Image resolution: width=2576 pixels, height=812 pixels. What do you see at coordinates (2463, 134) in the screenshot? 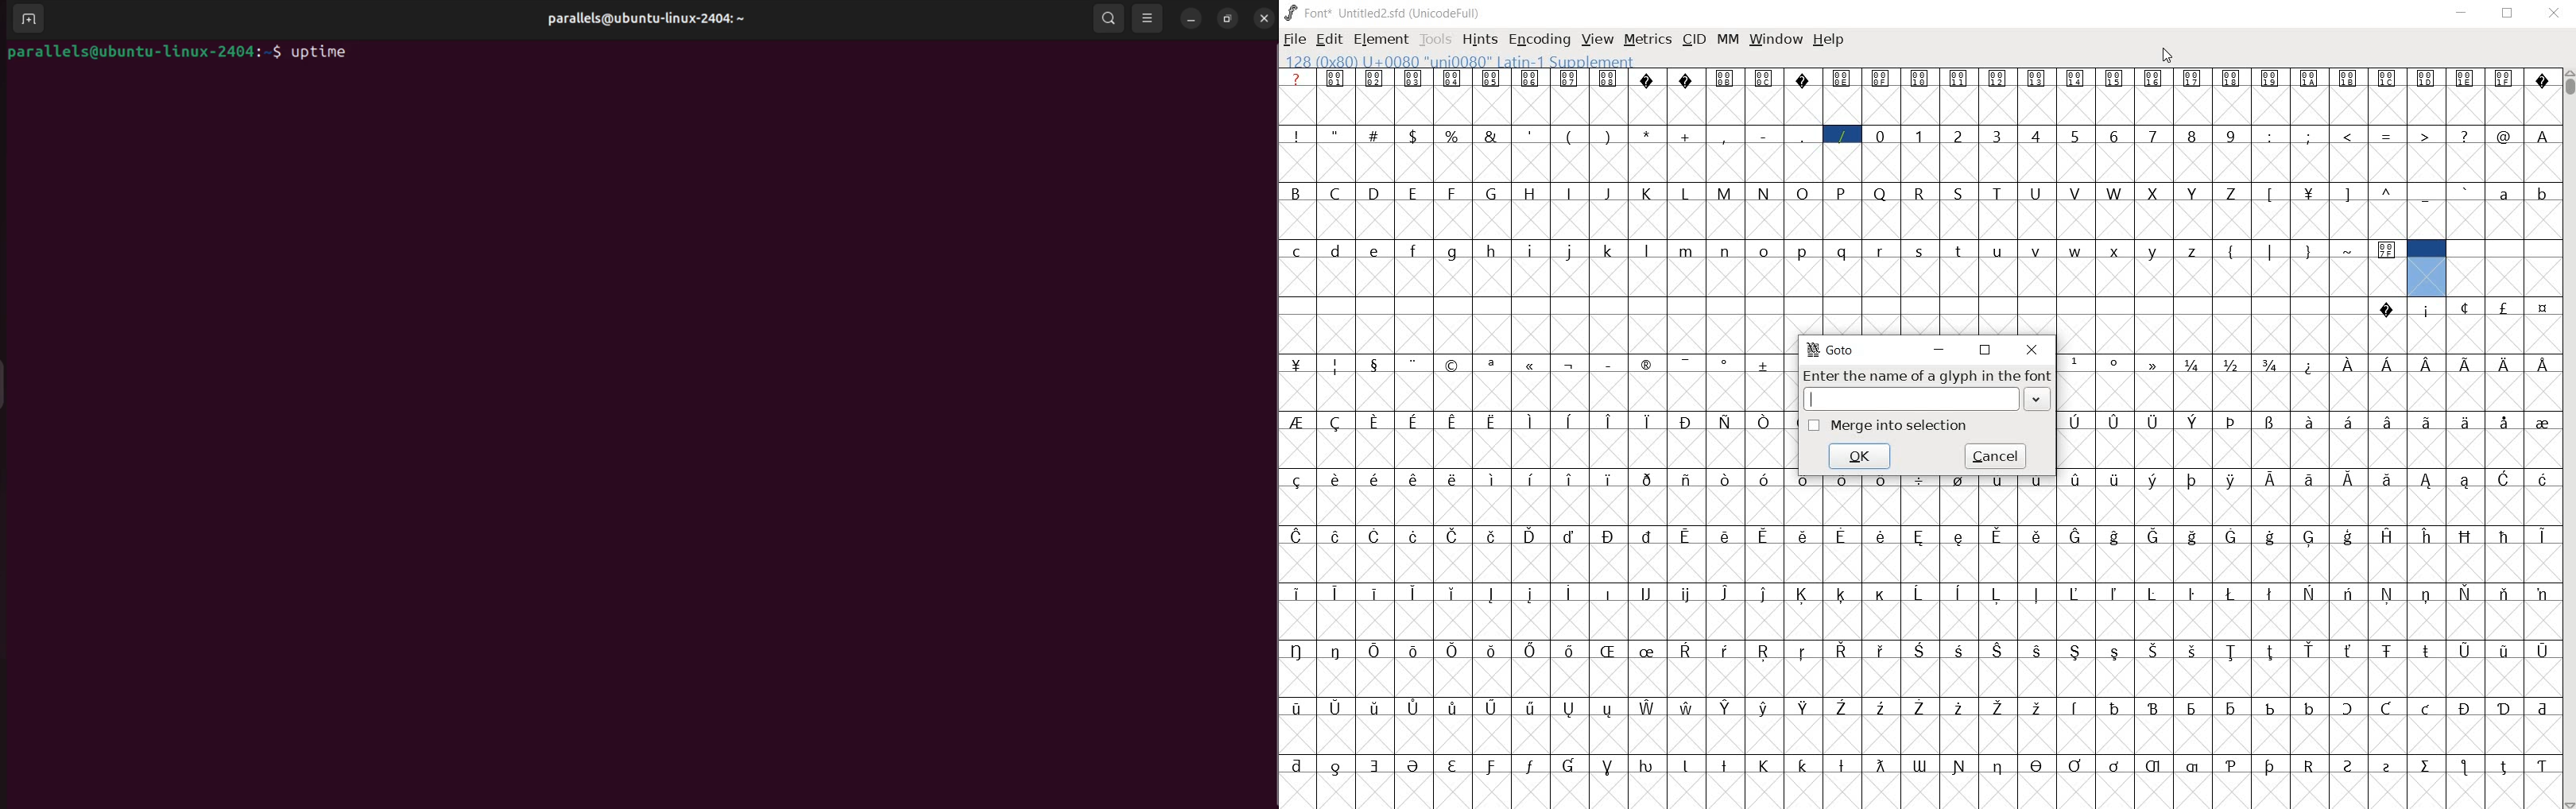
I see `?` at bounding box center [2463, 134].